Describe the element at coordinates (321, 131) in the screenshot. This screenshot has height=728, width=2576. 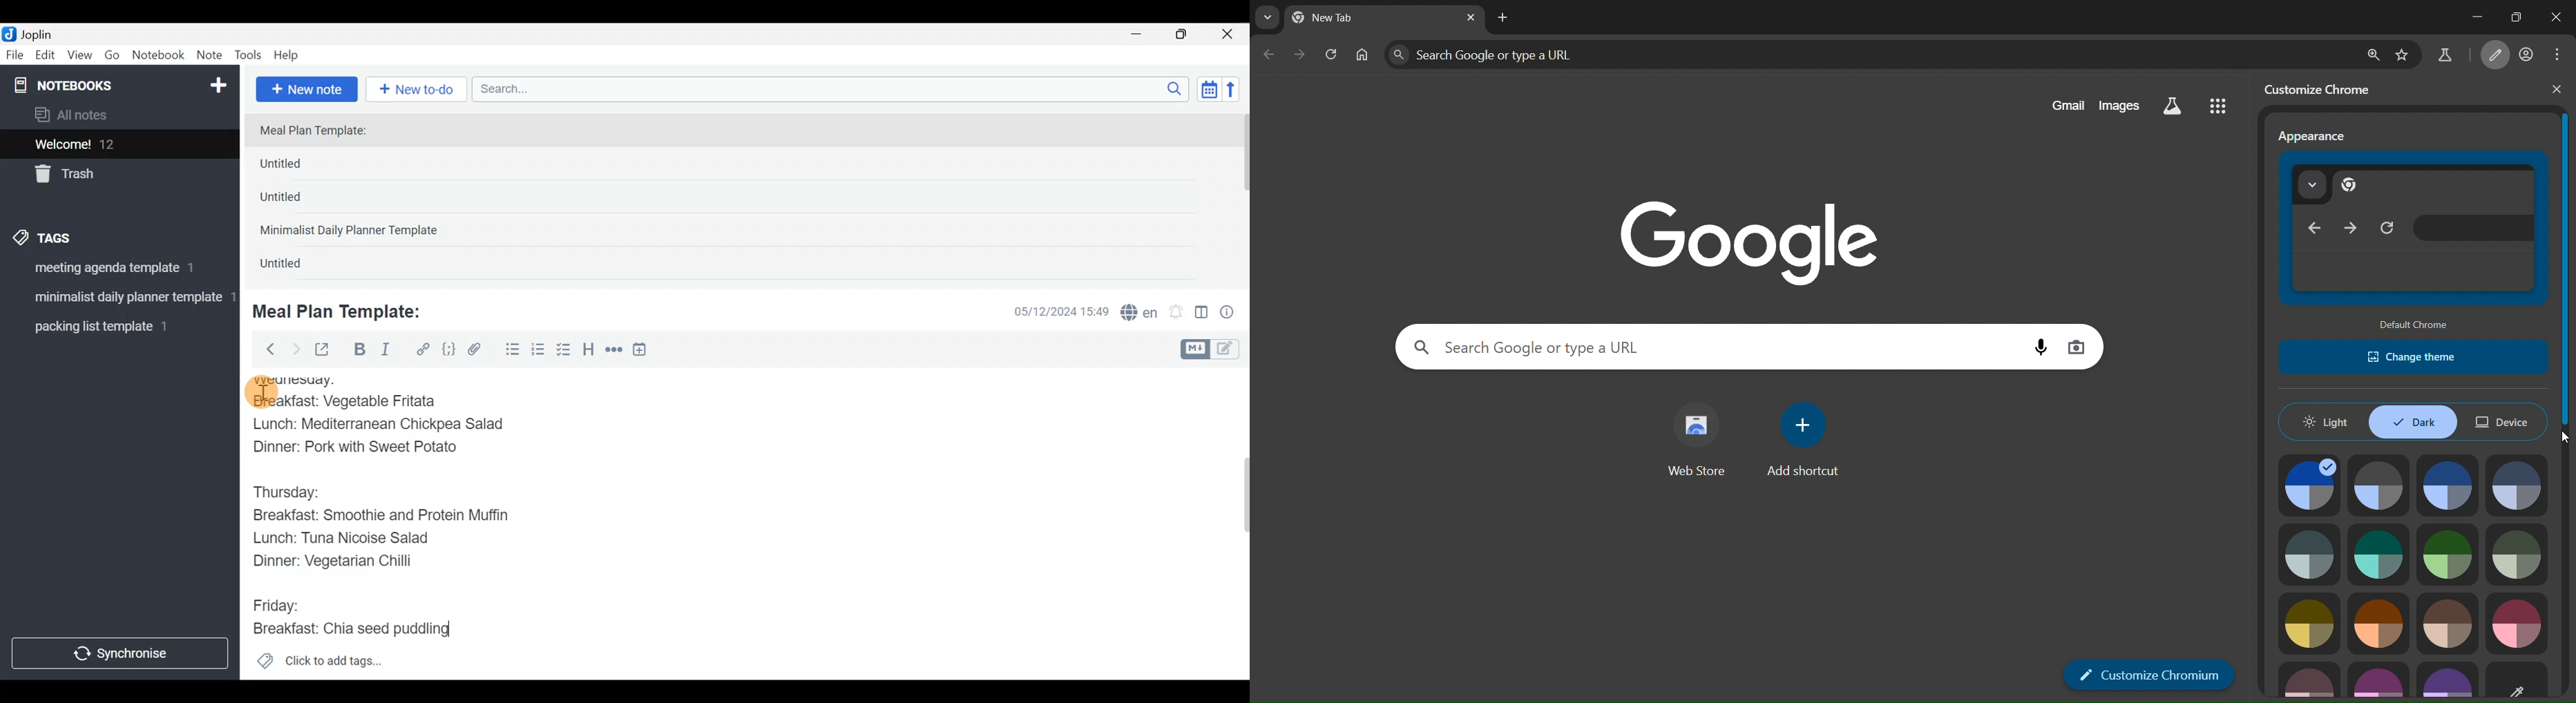
I see `Meal Plan Template:` at that location.